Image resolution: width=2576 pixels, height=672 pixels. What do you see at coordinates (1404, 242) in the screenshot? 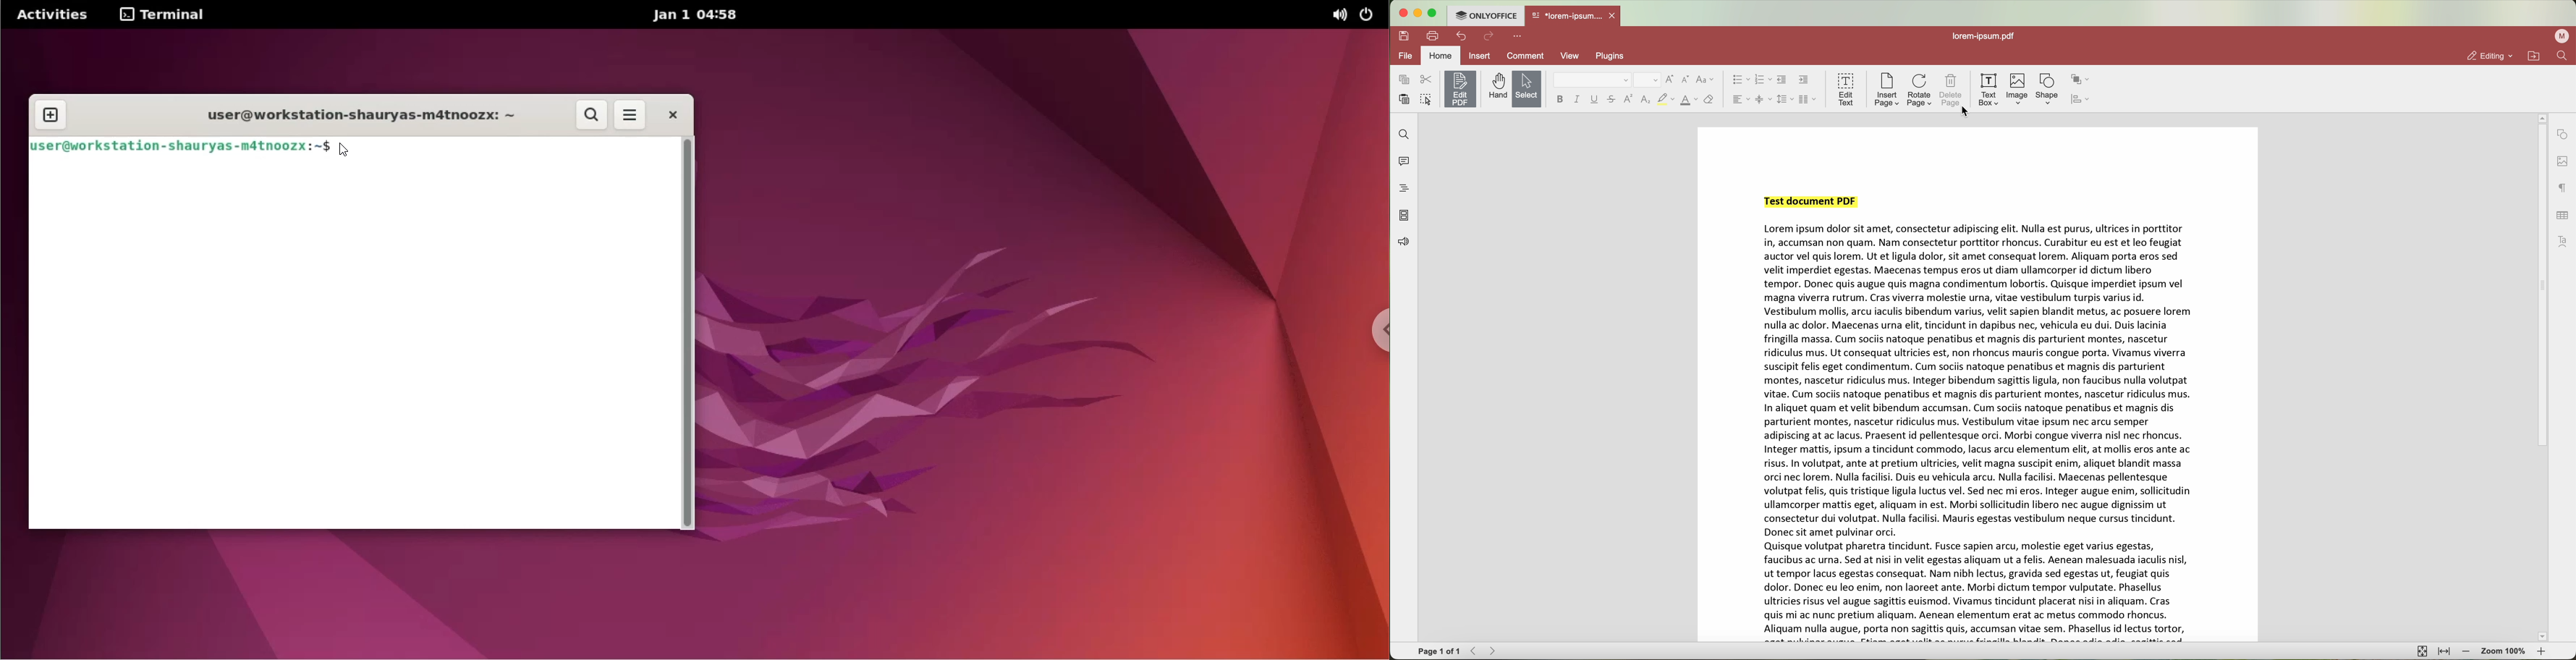
I see `feedback and support` at bounding box center [1404, 242].